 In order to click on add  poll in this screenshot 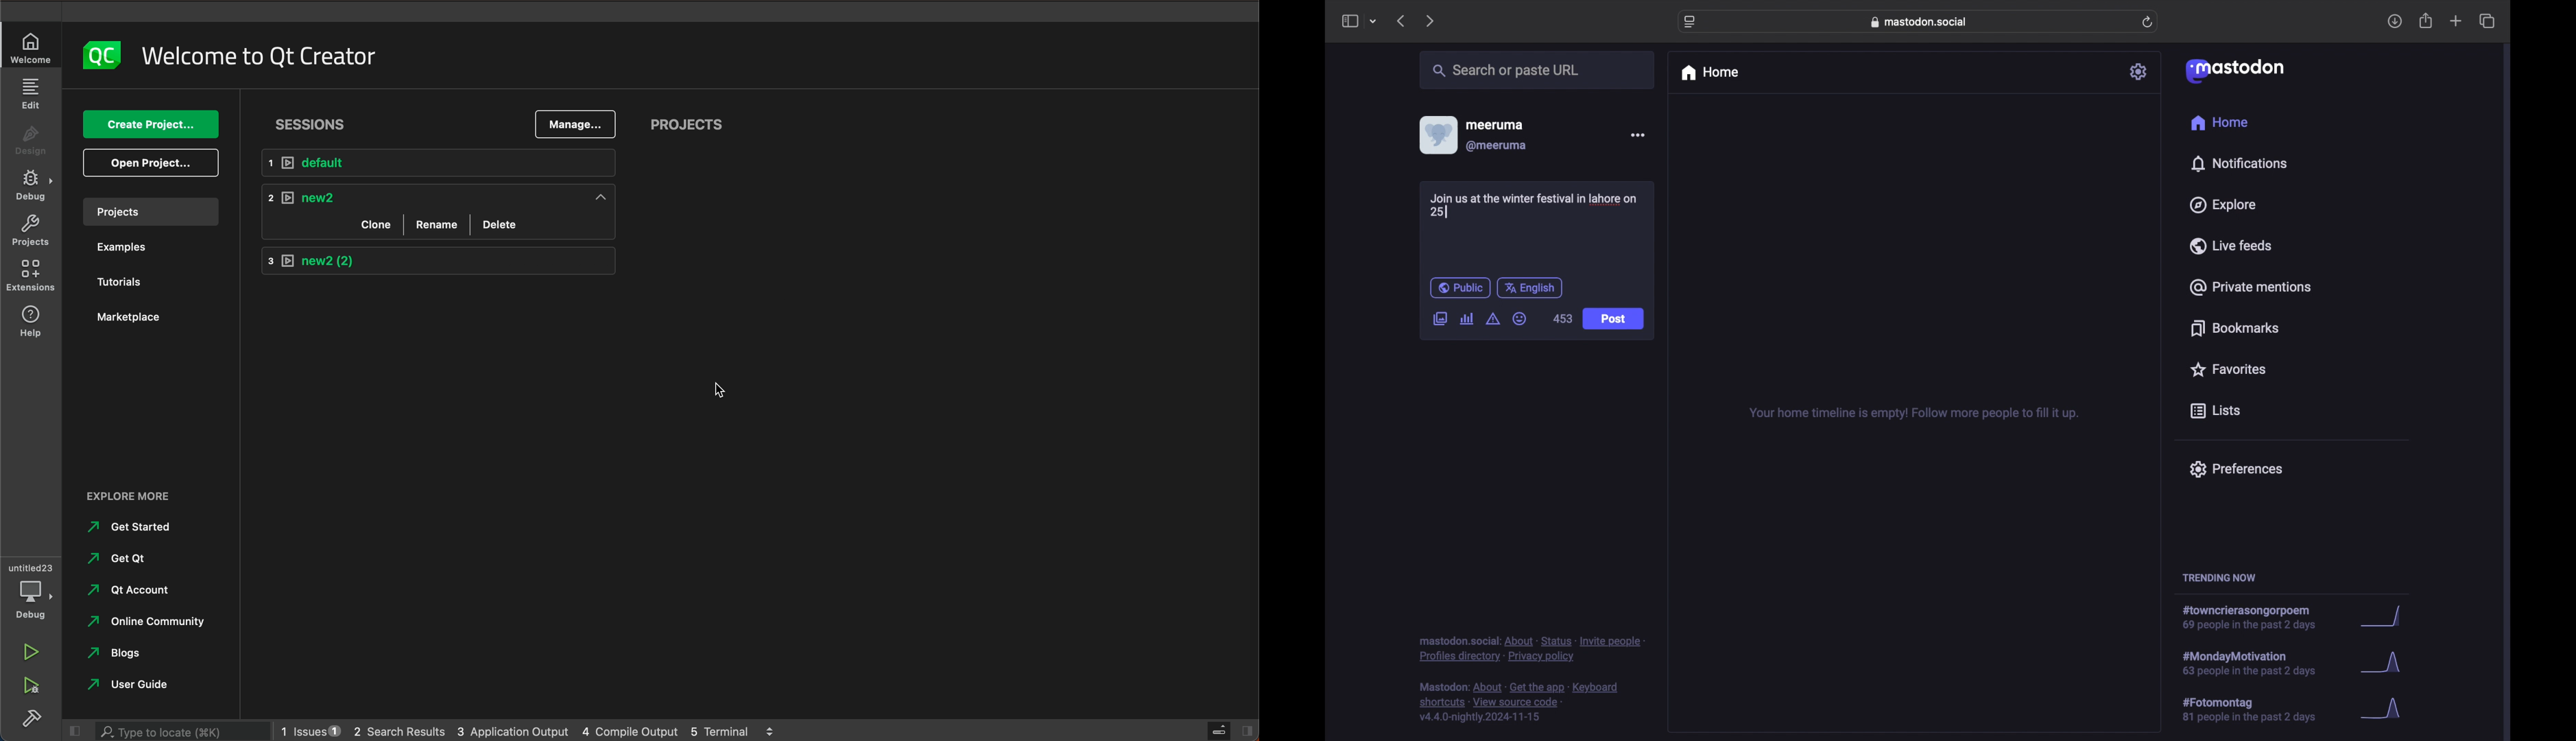, I will do `click(1466, 318)`.